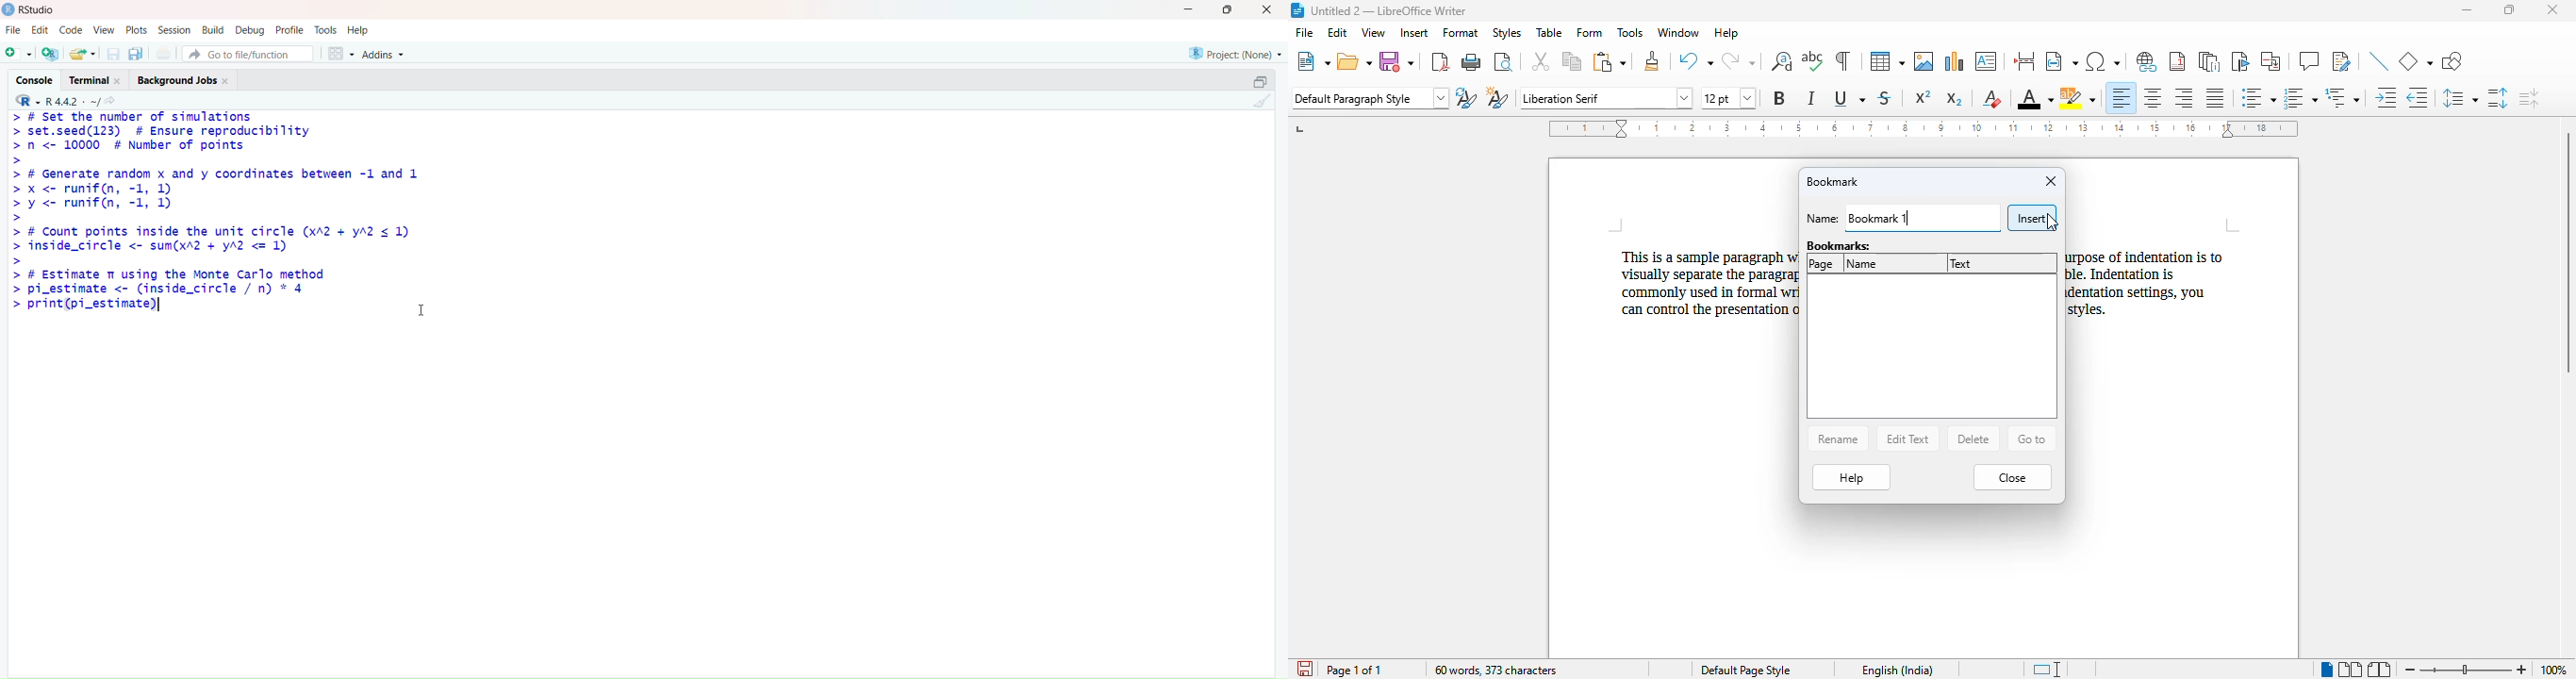 The image size is (2576, 700). I want to click on text, so click(1961, 263).